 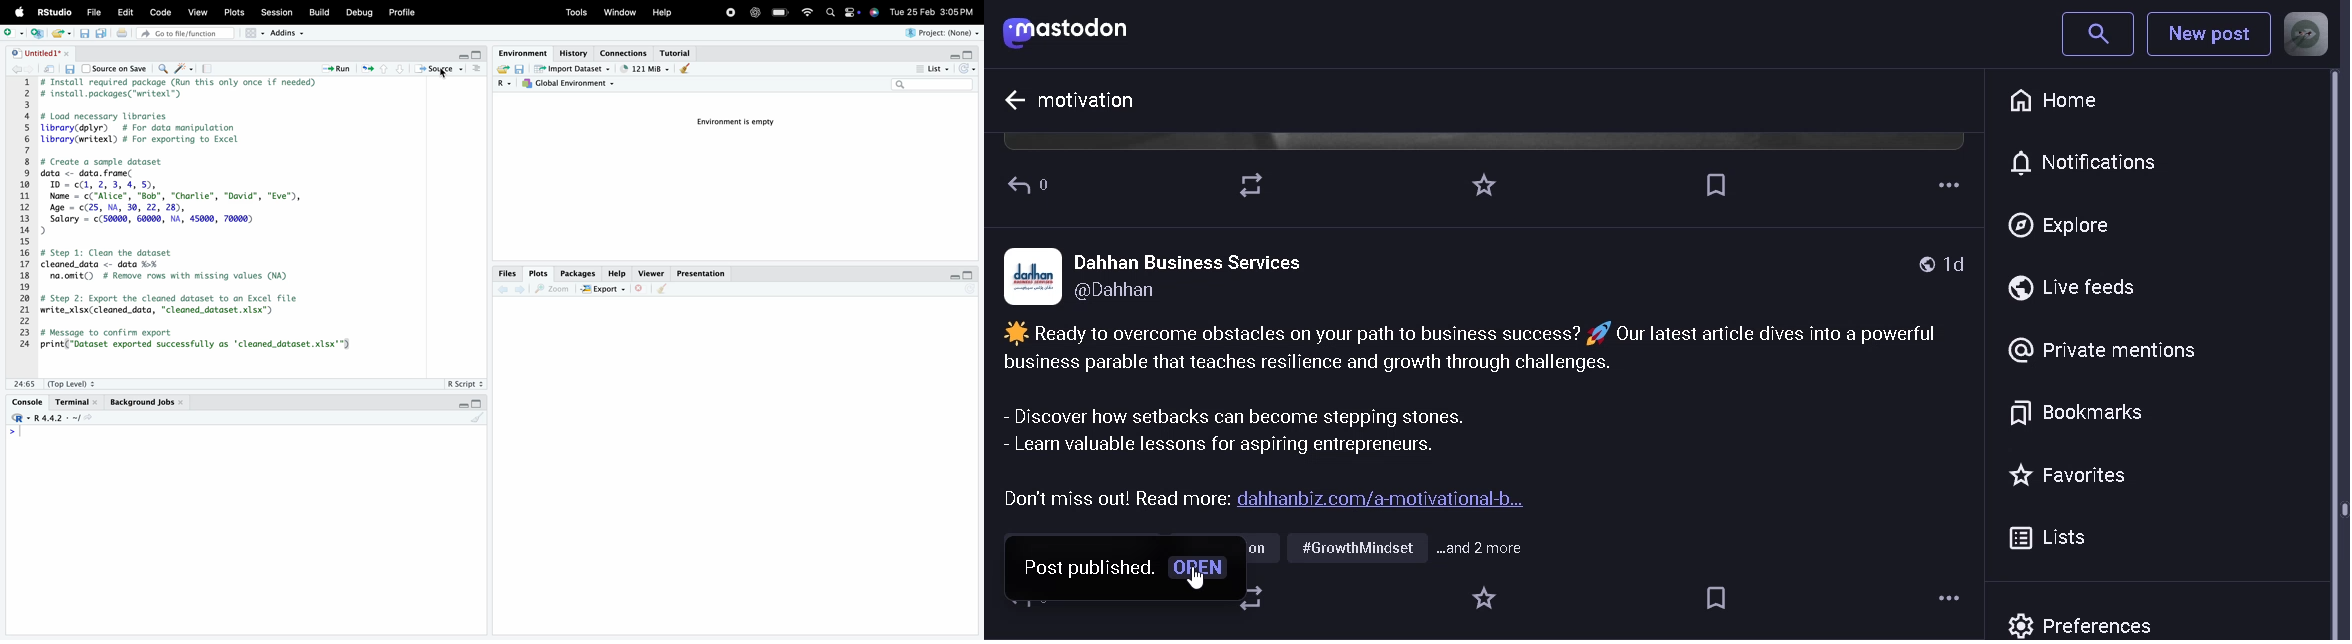 I want to click on Terminal, so click(x=76, y=401).